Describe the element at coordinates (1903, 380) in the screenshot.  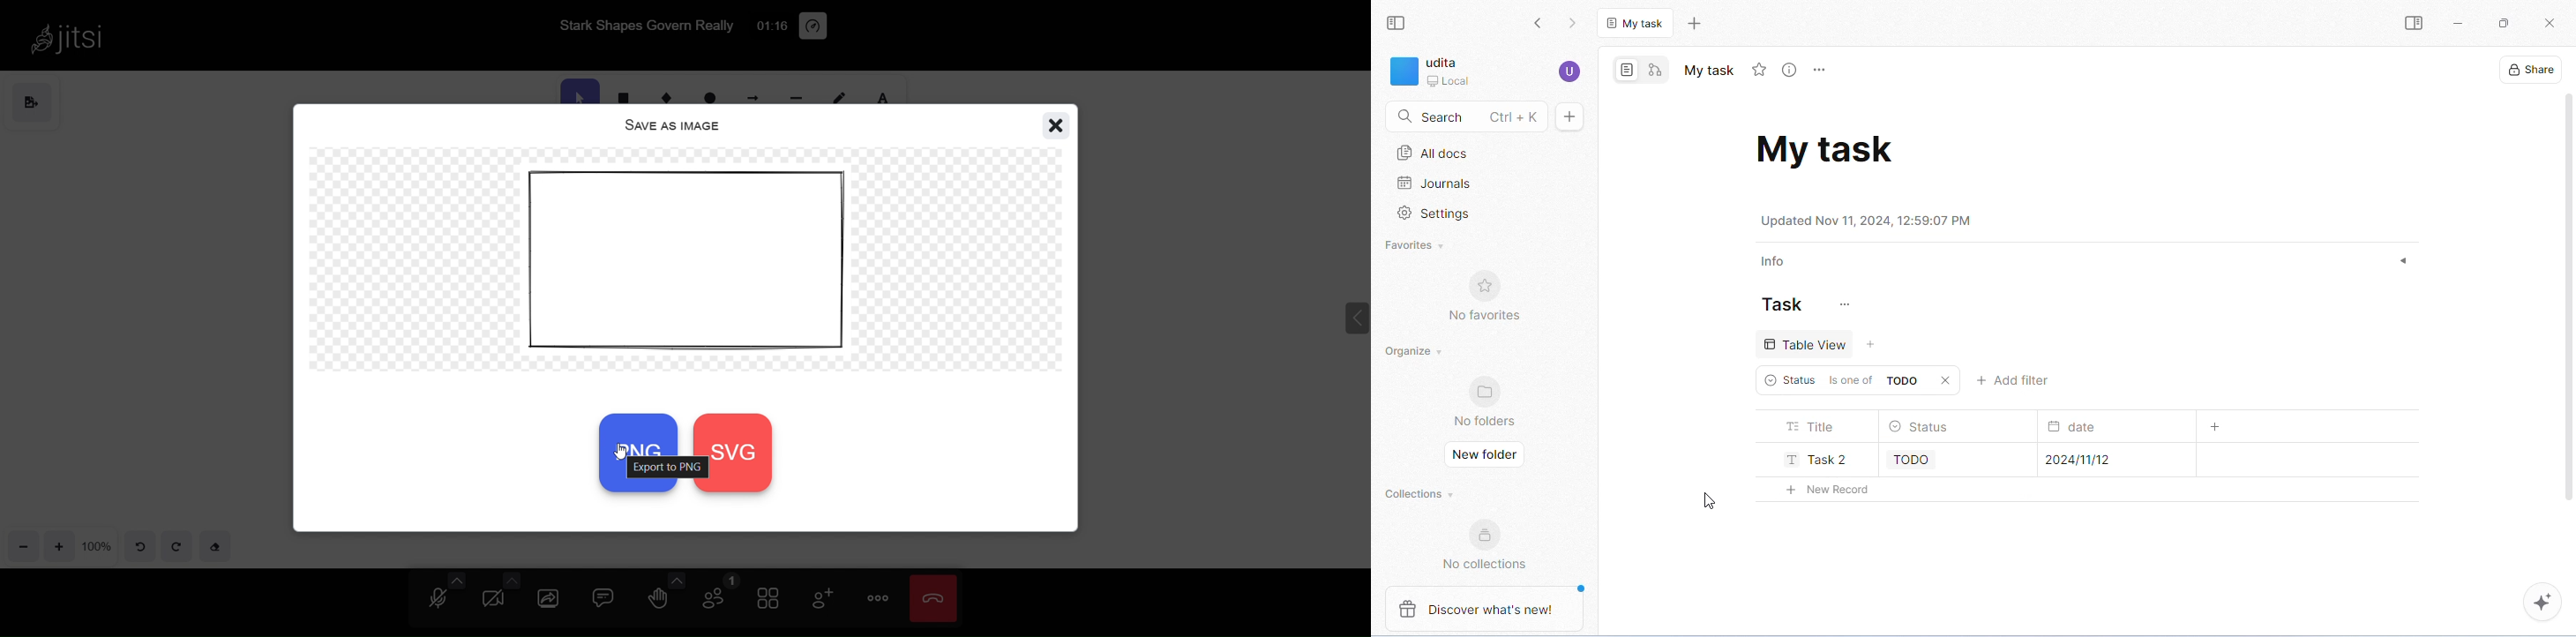
I see `todo is selected` at that location.